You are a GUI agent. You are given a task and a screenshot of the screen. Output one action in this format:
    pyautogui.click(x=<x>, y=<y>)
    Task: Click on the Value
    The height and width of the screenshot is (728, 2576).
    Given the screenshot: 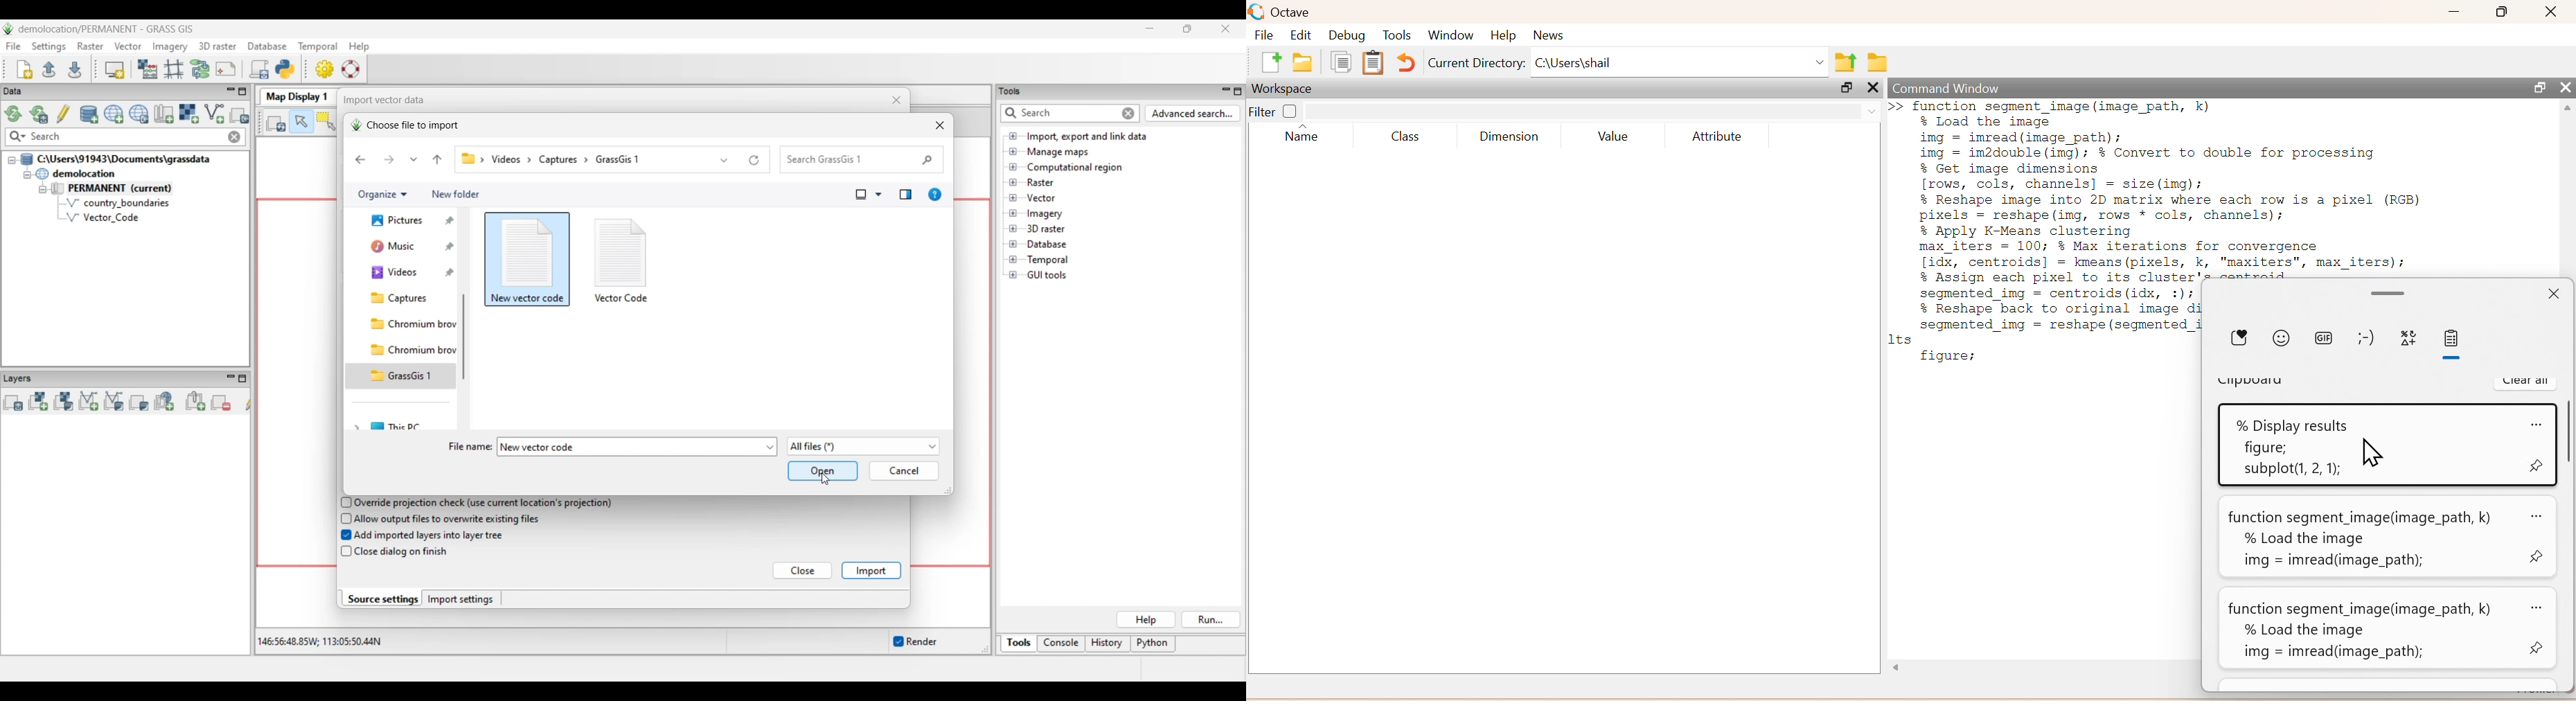 What is the action you would take?
    pyautogui.click(x=1613, y=138)
    